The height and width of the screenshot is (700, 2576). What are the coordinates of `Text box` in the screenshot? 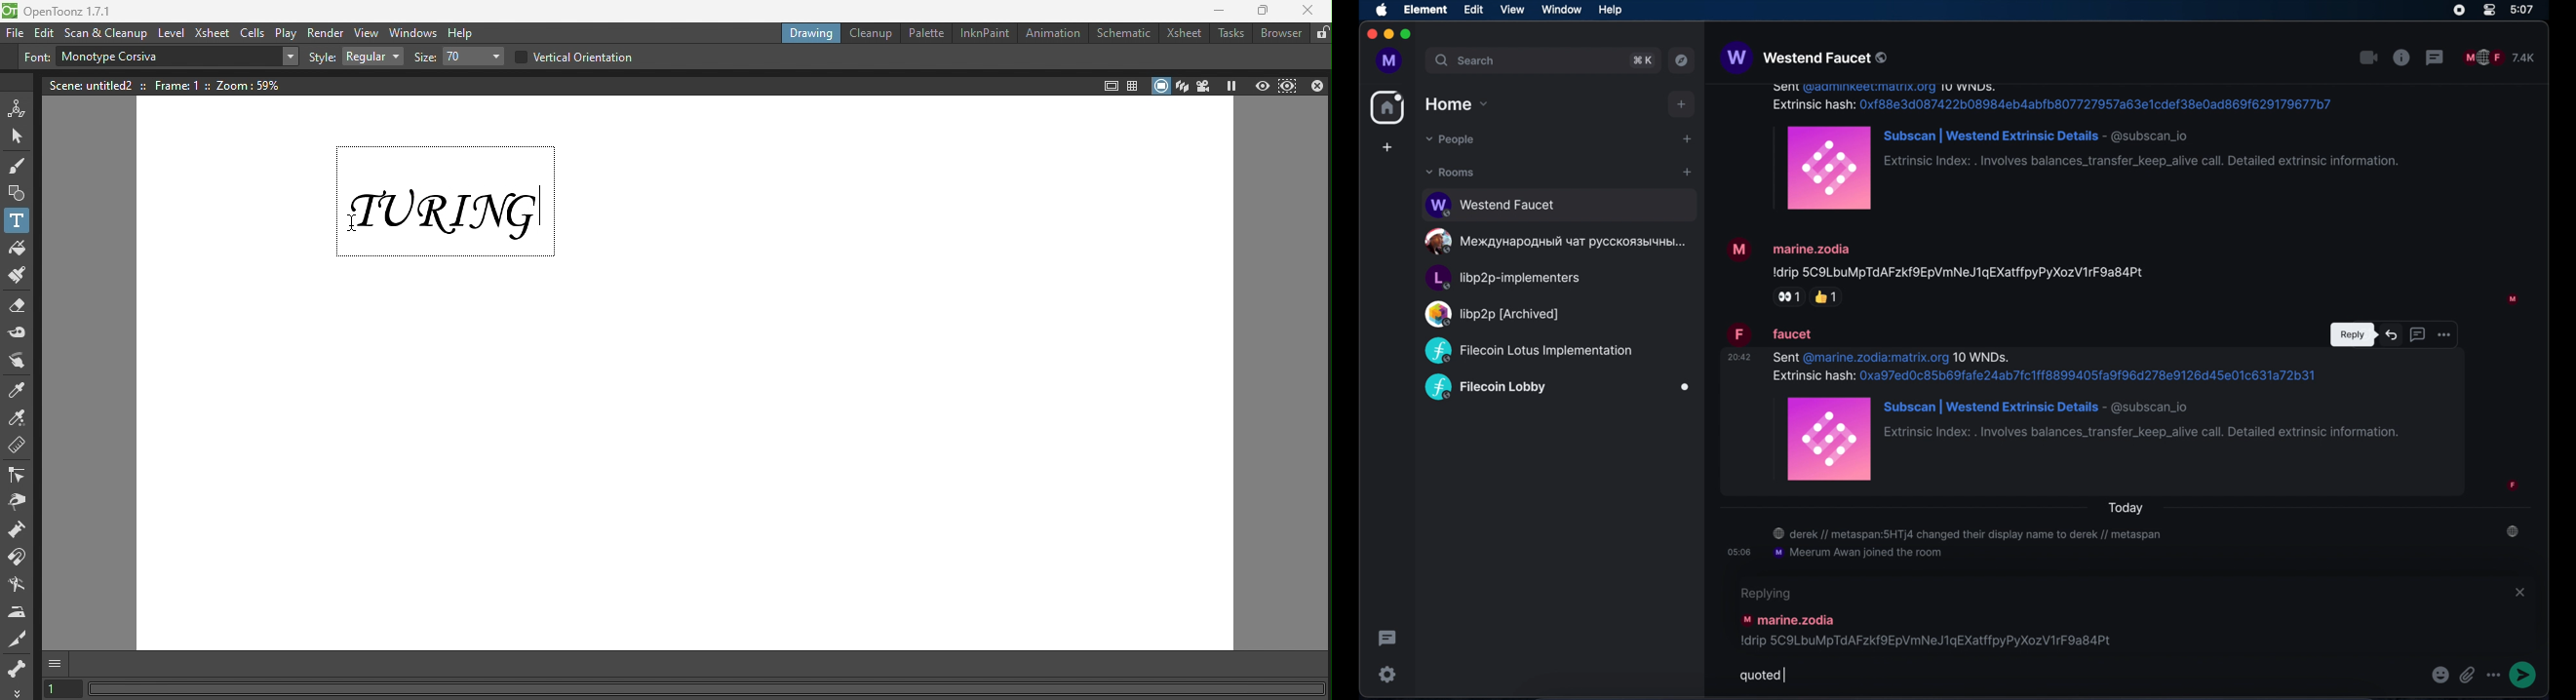 It's located at (161, 59).